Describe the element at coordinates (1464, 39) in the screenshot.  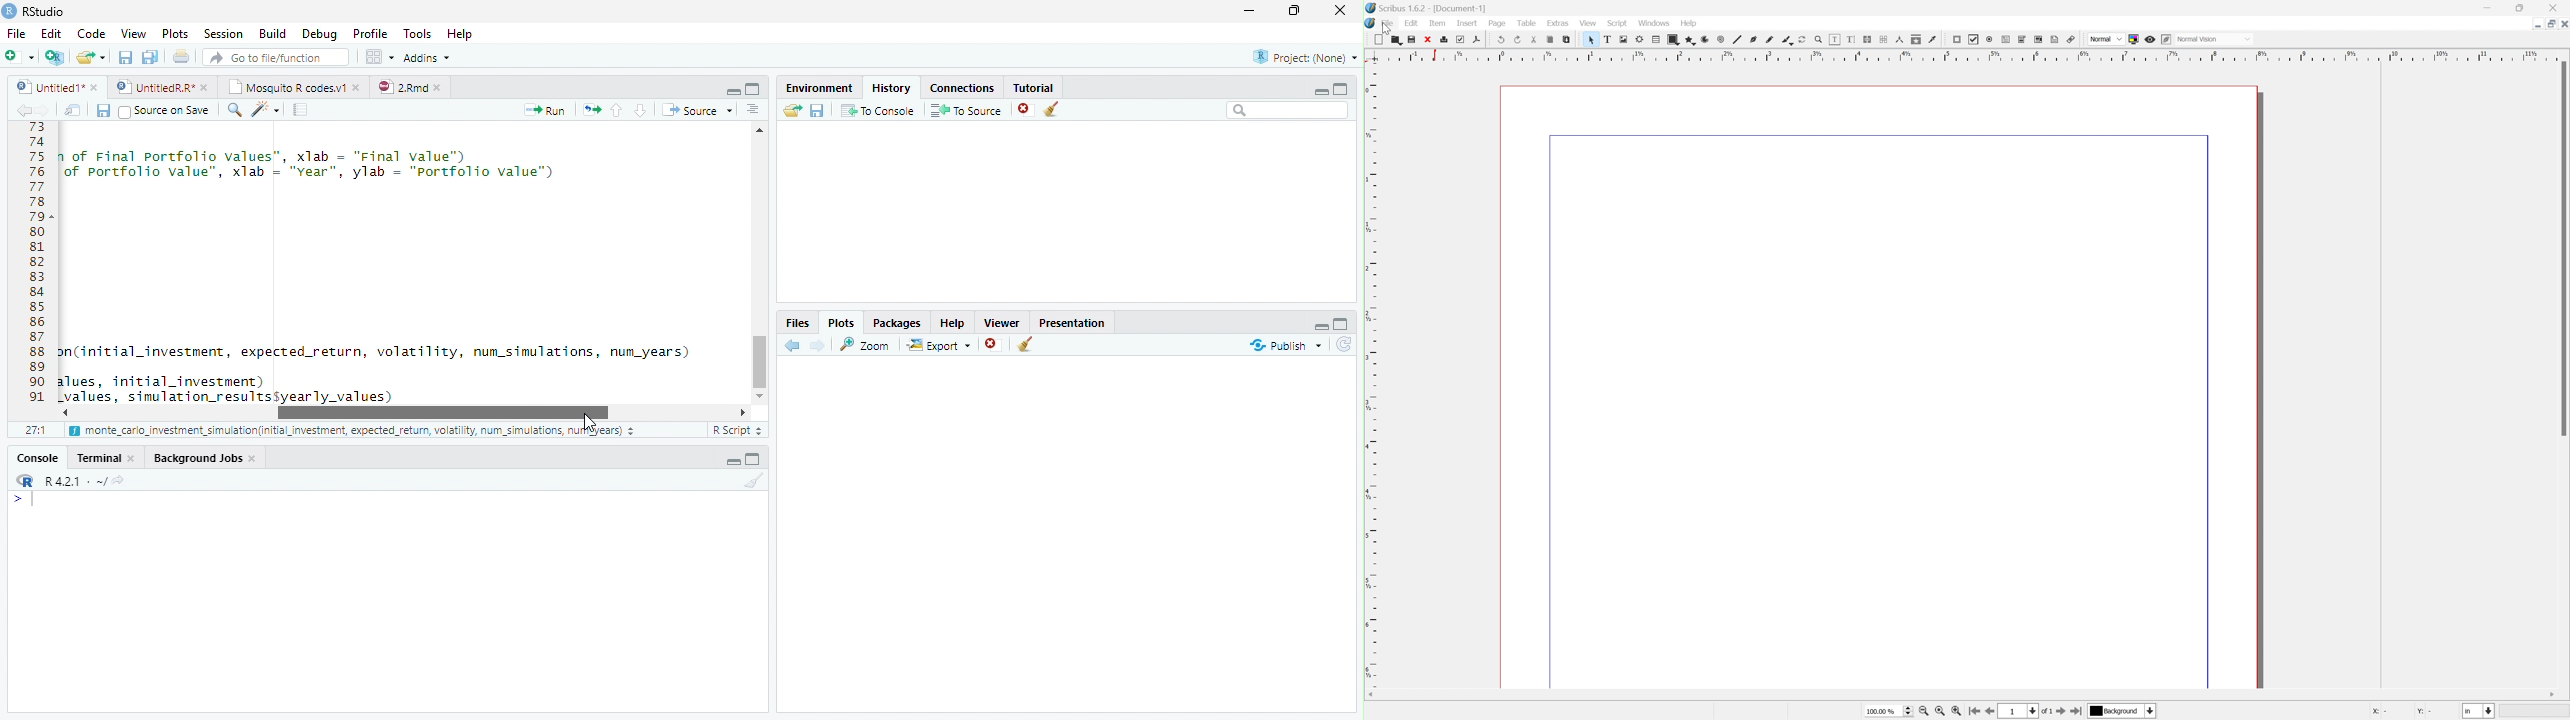
I see `Preflight verifier` at that location.